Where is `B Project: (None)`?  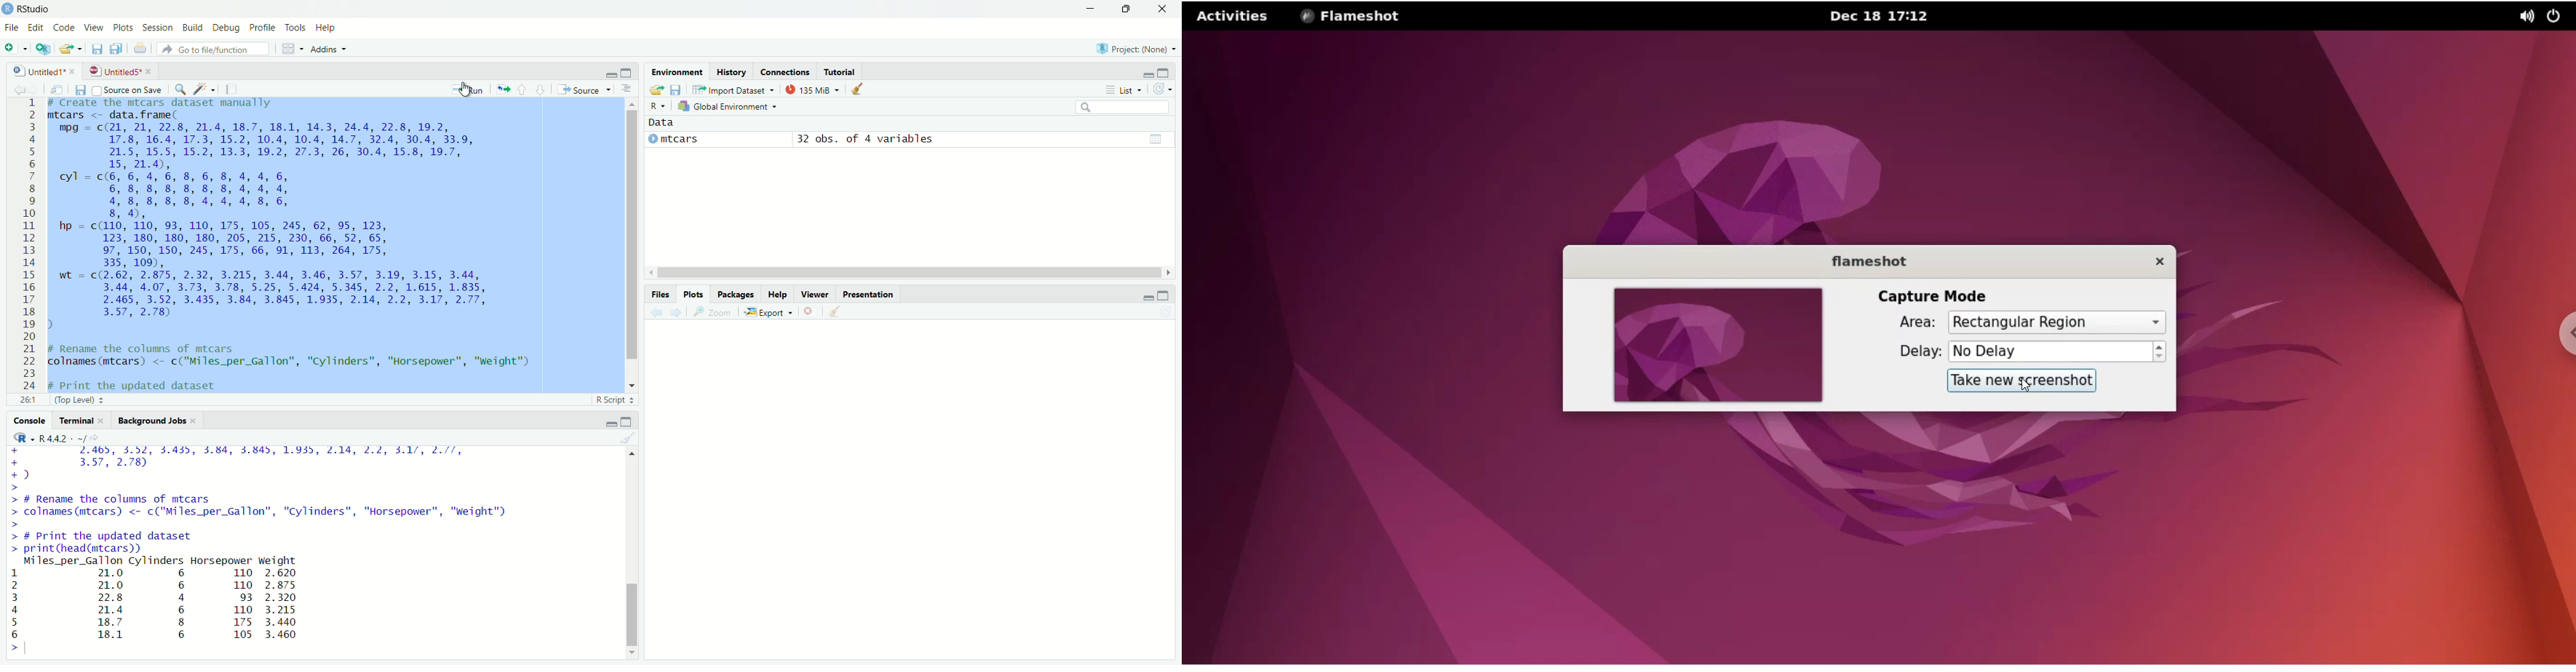
B Project: (None) is located at coordinates (1134, 49).